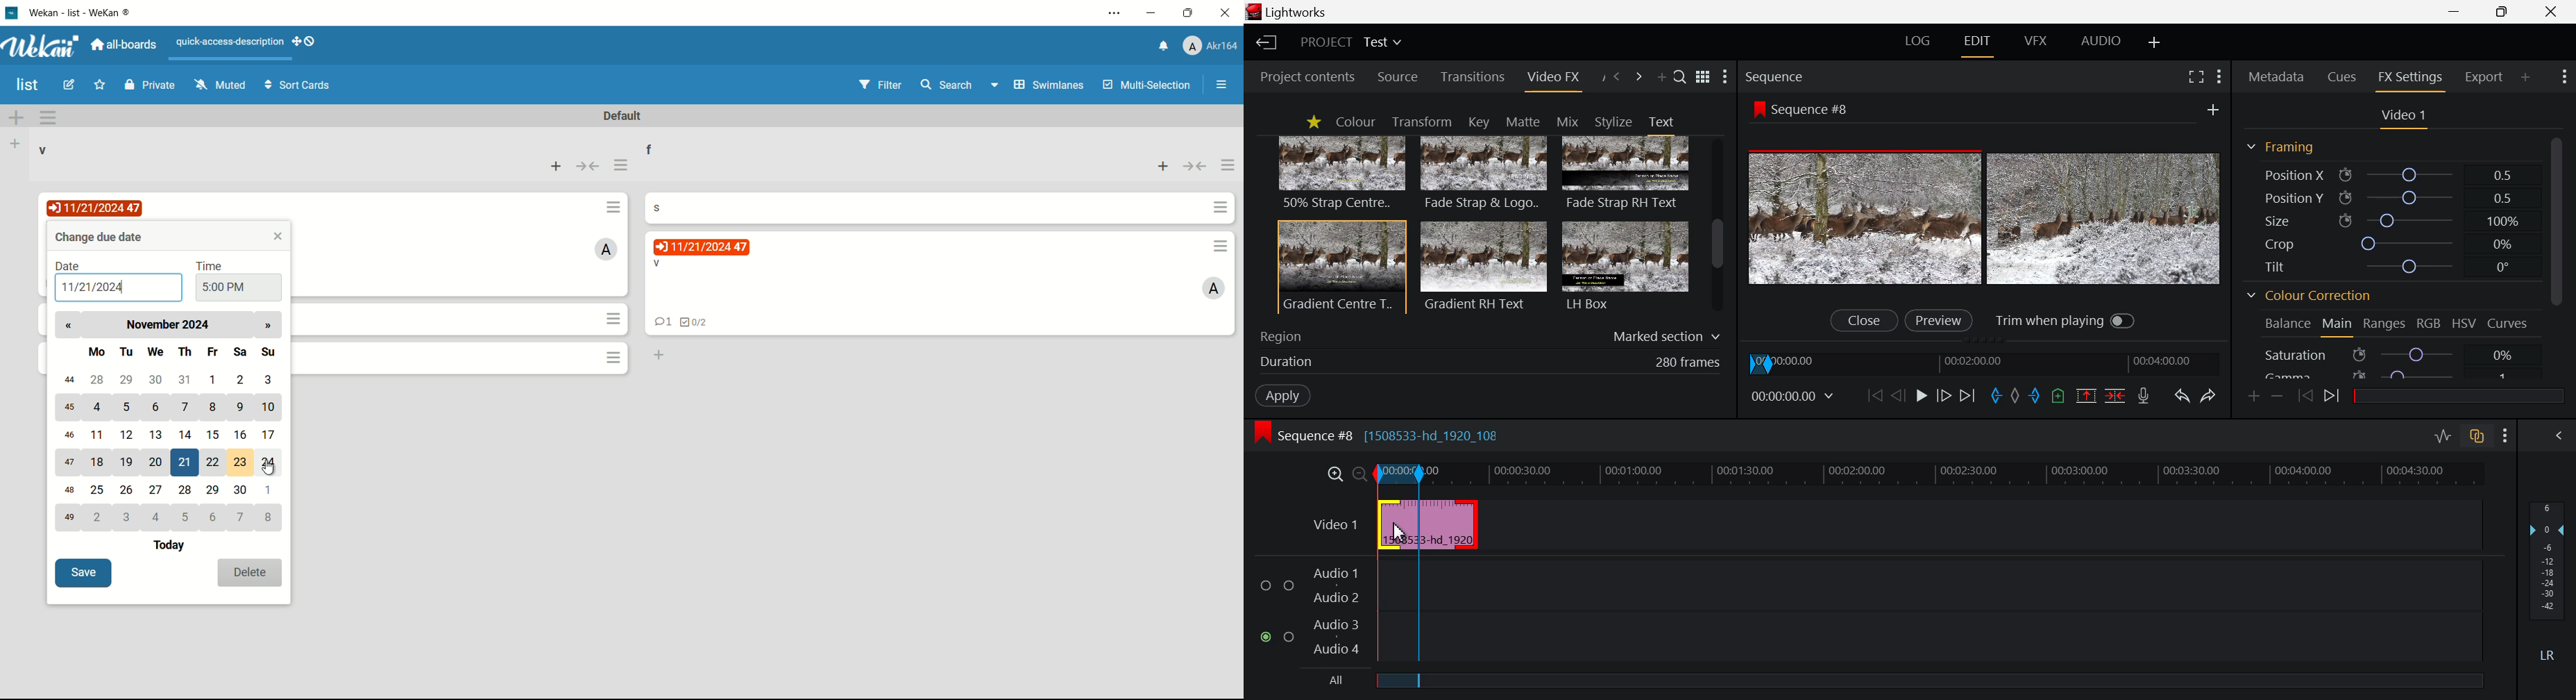  What do you see at coordinates (2404, 116) in the screenshot?
I see `Video Settings` at bounding box center [2404, 116].